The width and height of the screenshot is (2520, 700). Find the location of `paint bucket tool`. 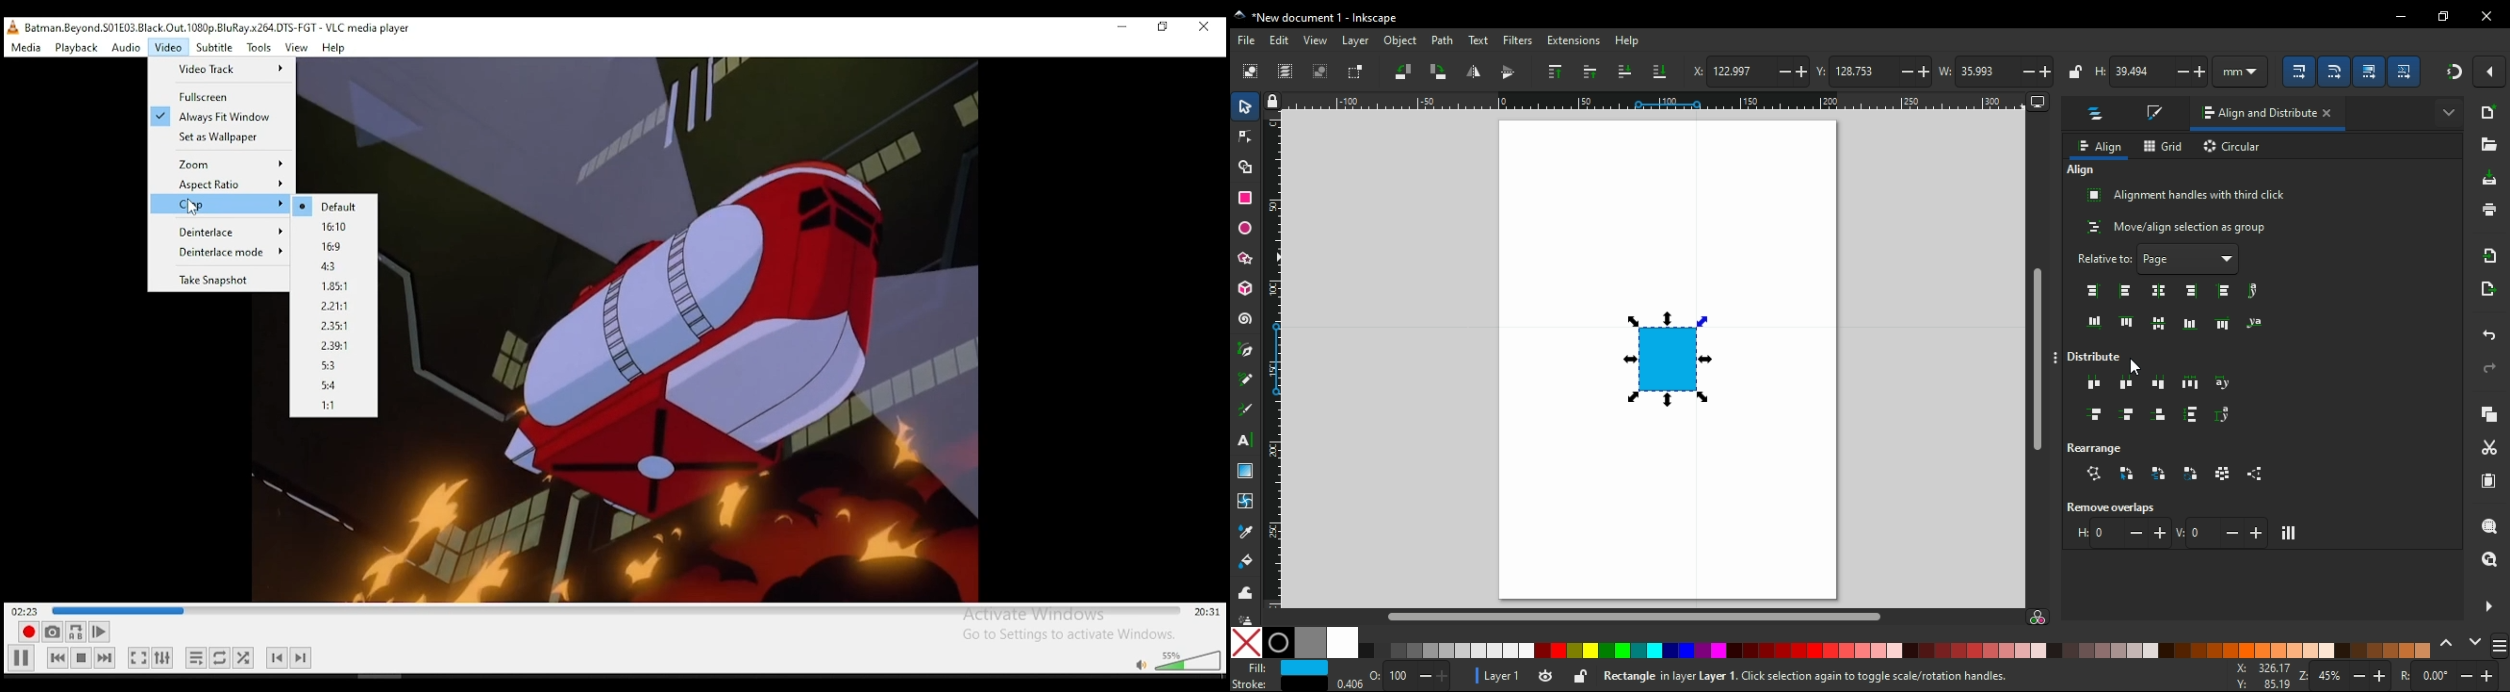

paint bucket tool is located at coordinates (1246, 560).